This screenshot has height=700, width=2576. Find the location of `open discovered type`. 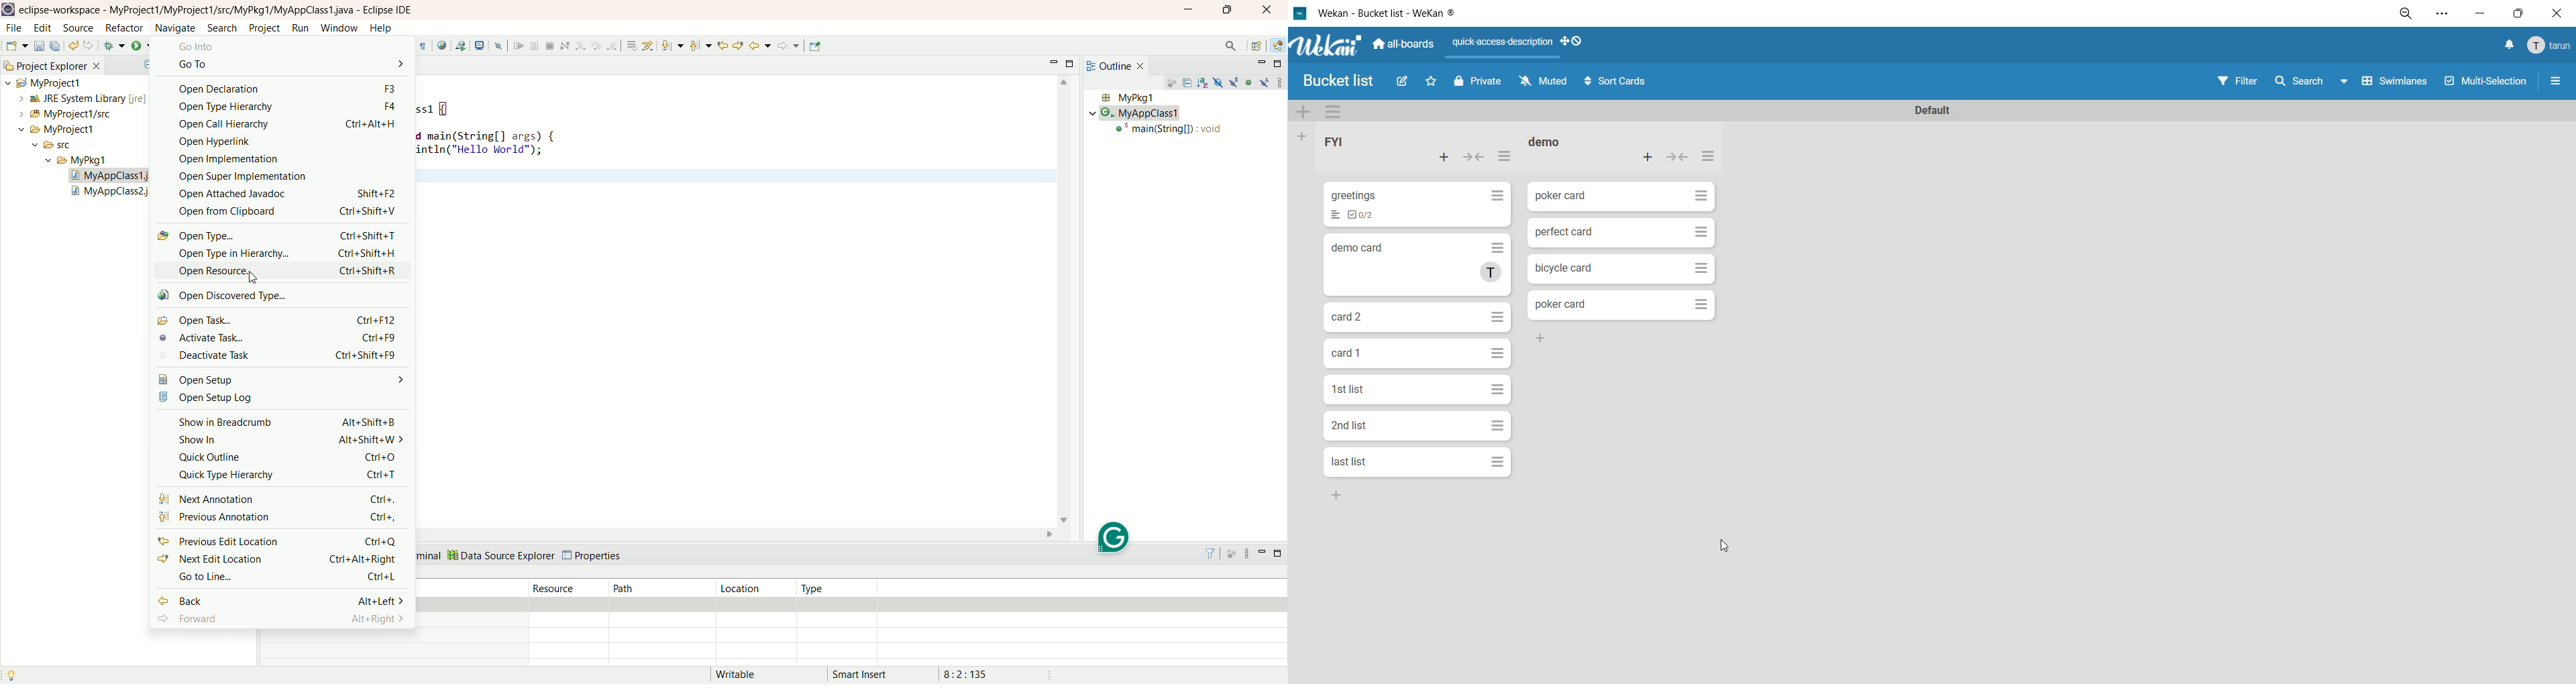

open discovered type is located at coordinates (230, 296).